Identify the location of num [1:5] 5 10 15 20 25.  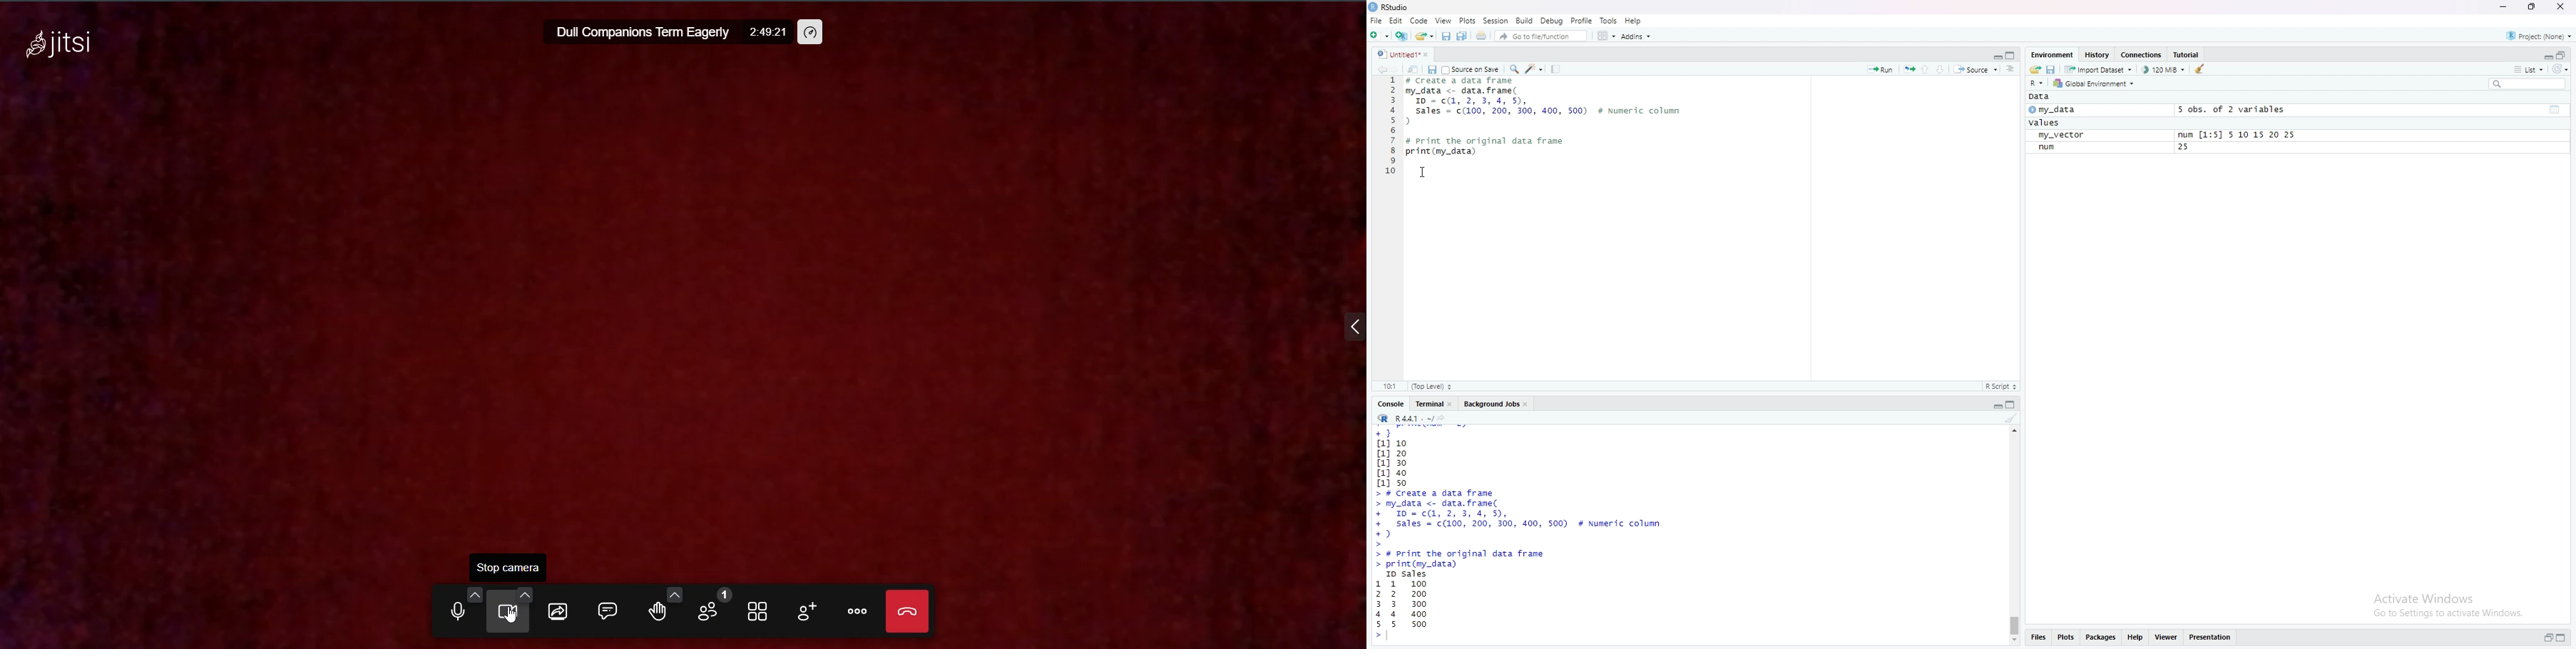
(2235, 134).